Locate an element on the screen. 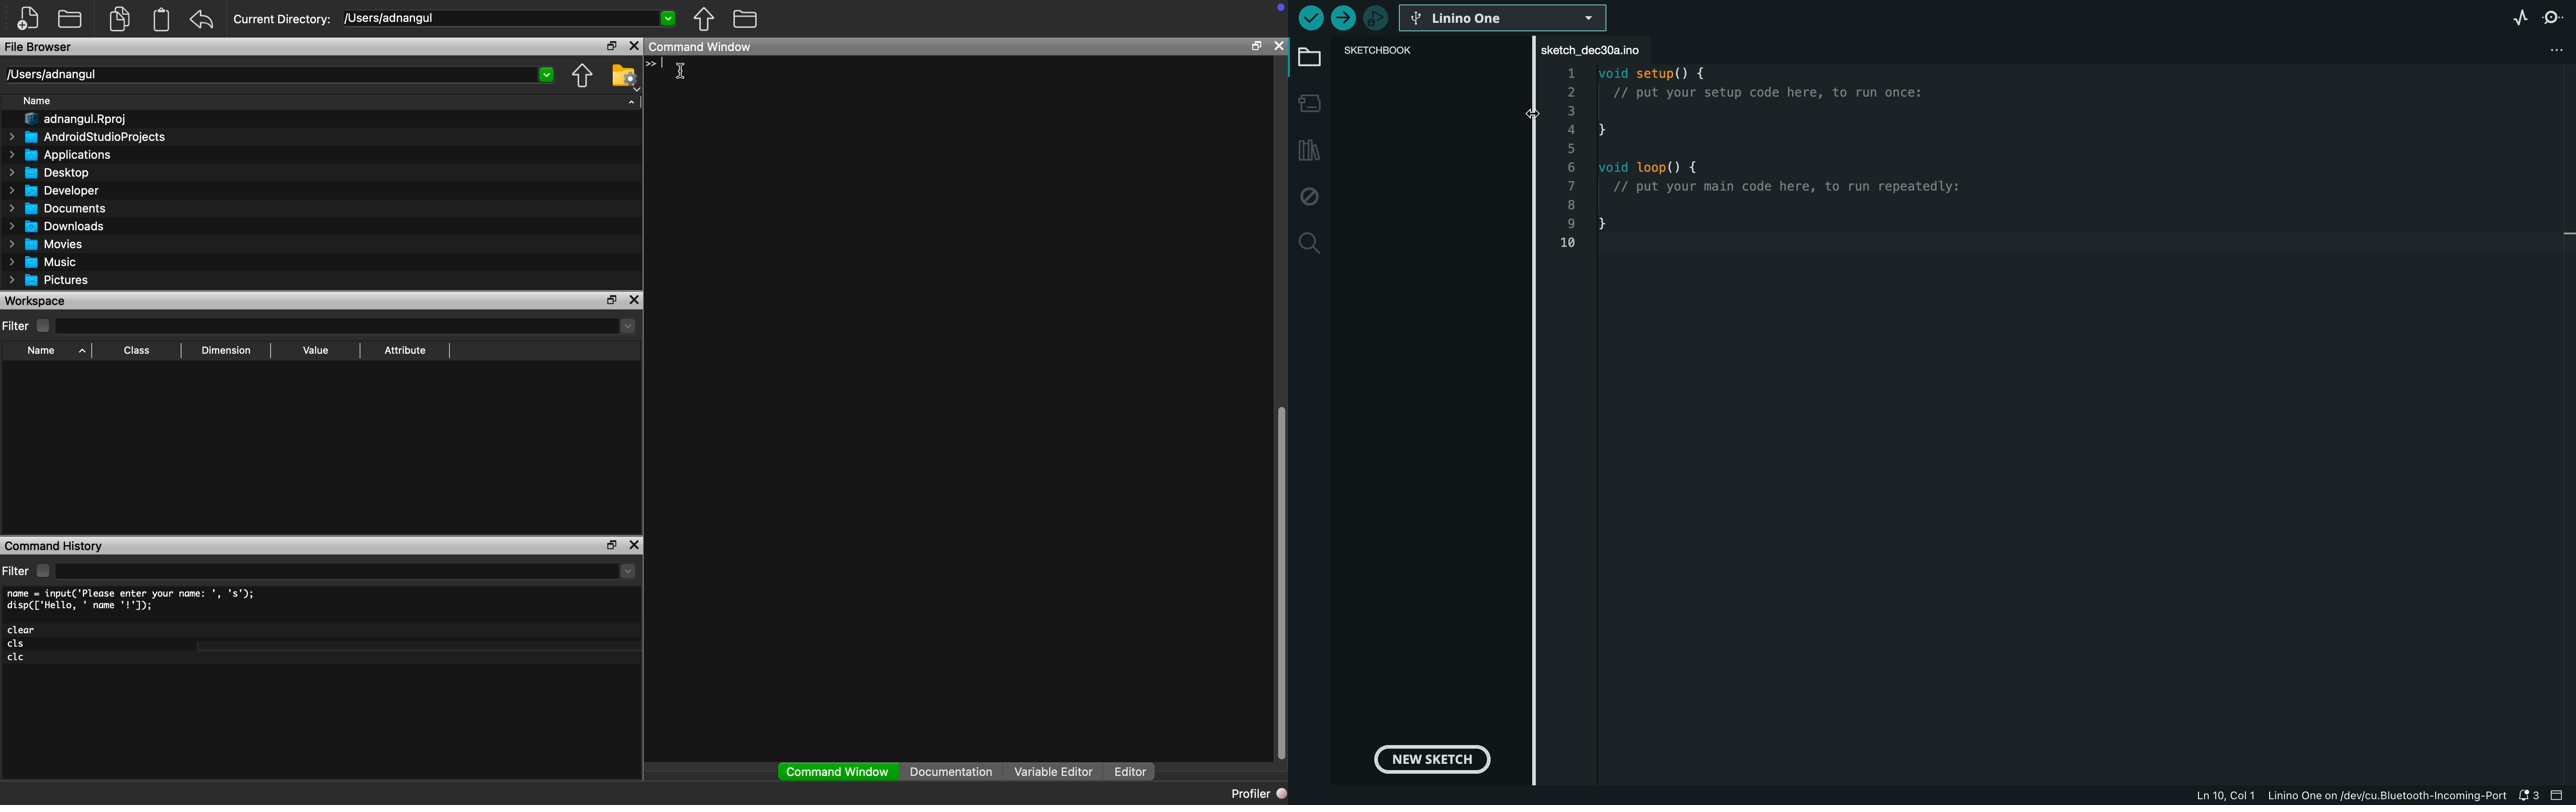 This screenshot has height=812, width=2576. select board is located at coordinates (1508, 19).